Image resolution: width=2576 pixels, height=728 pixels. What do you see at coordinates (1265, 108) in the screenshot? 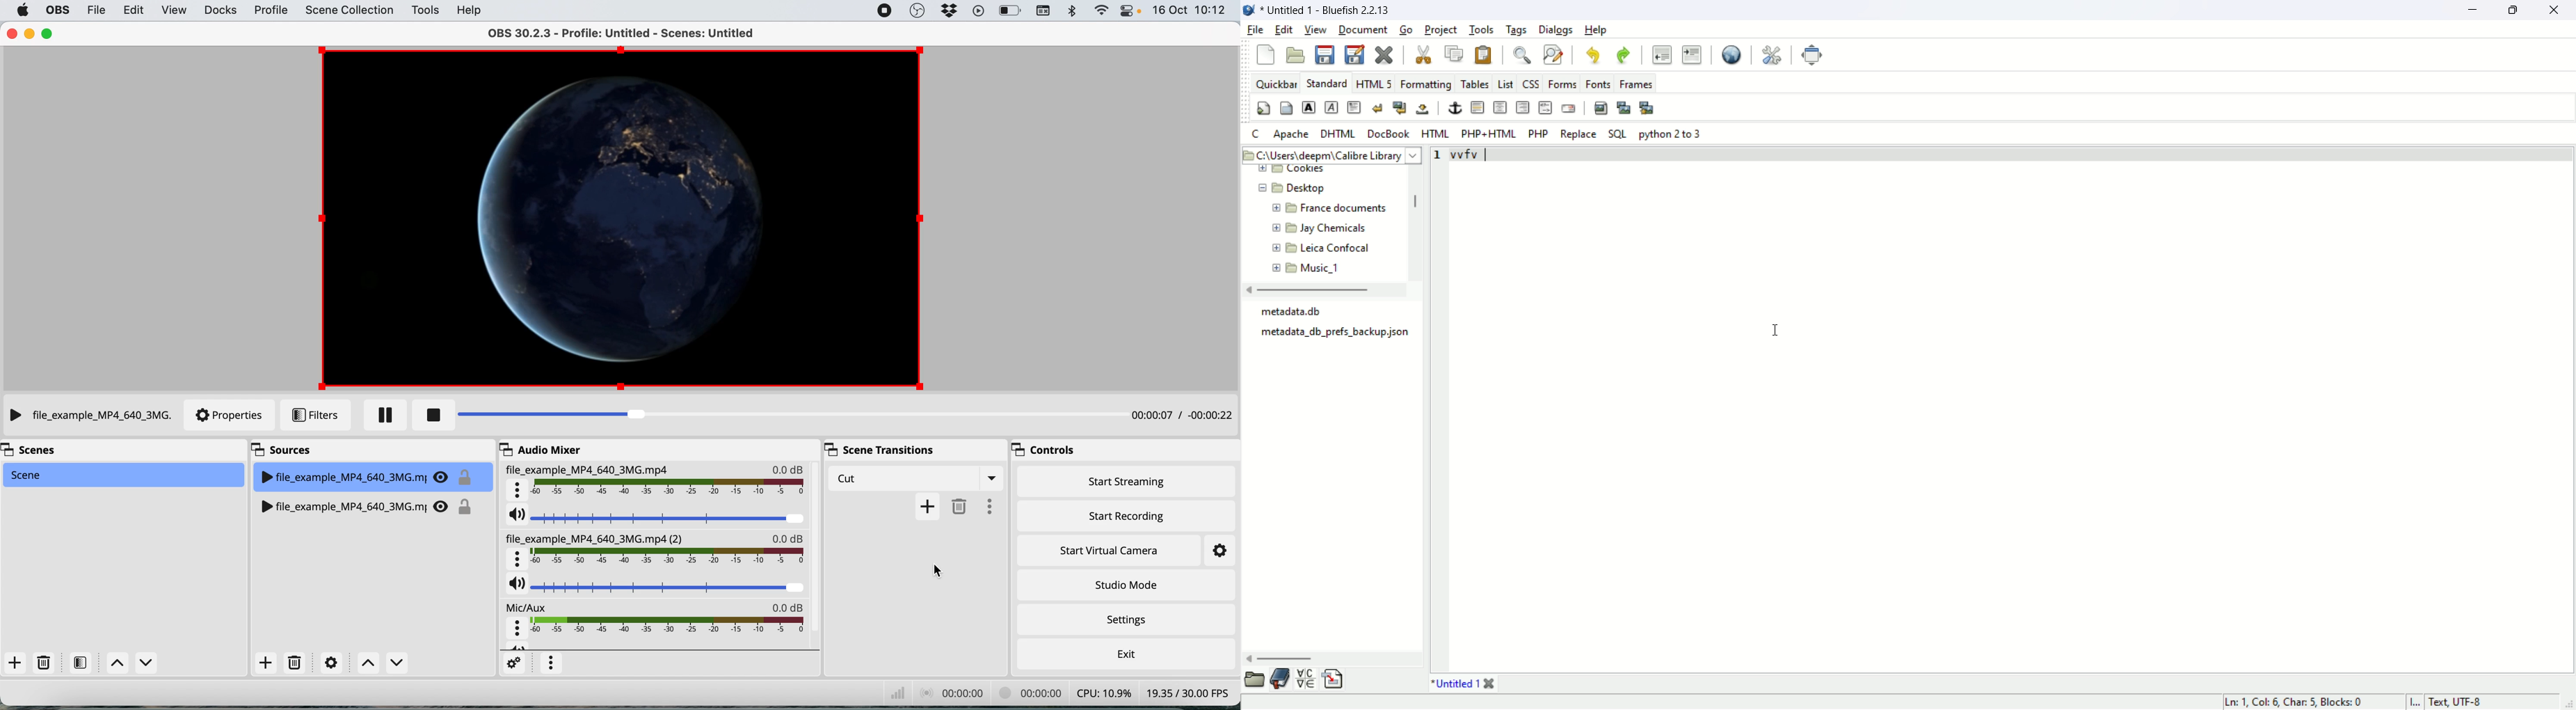
I see `quick settings` at bounding box center [1265, 108].